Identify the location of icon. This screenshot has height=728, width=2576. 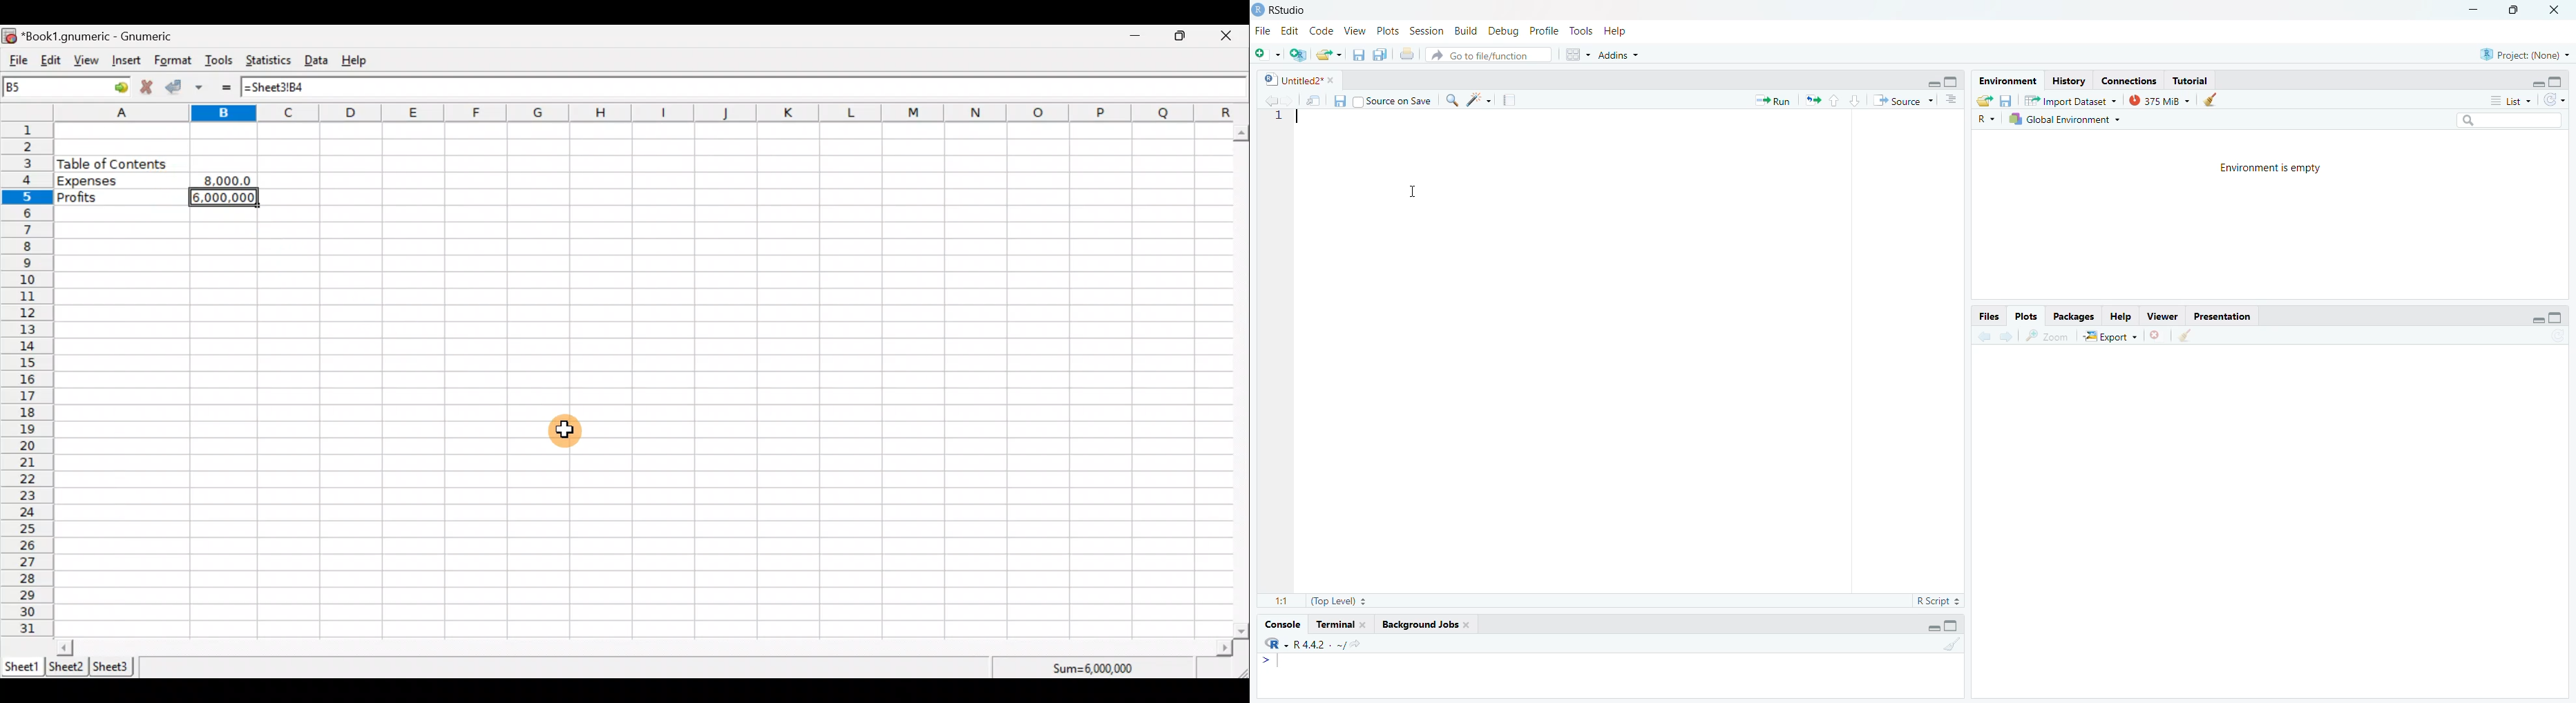
(10, 36).